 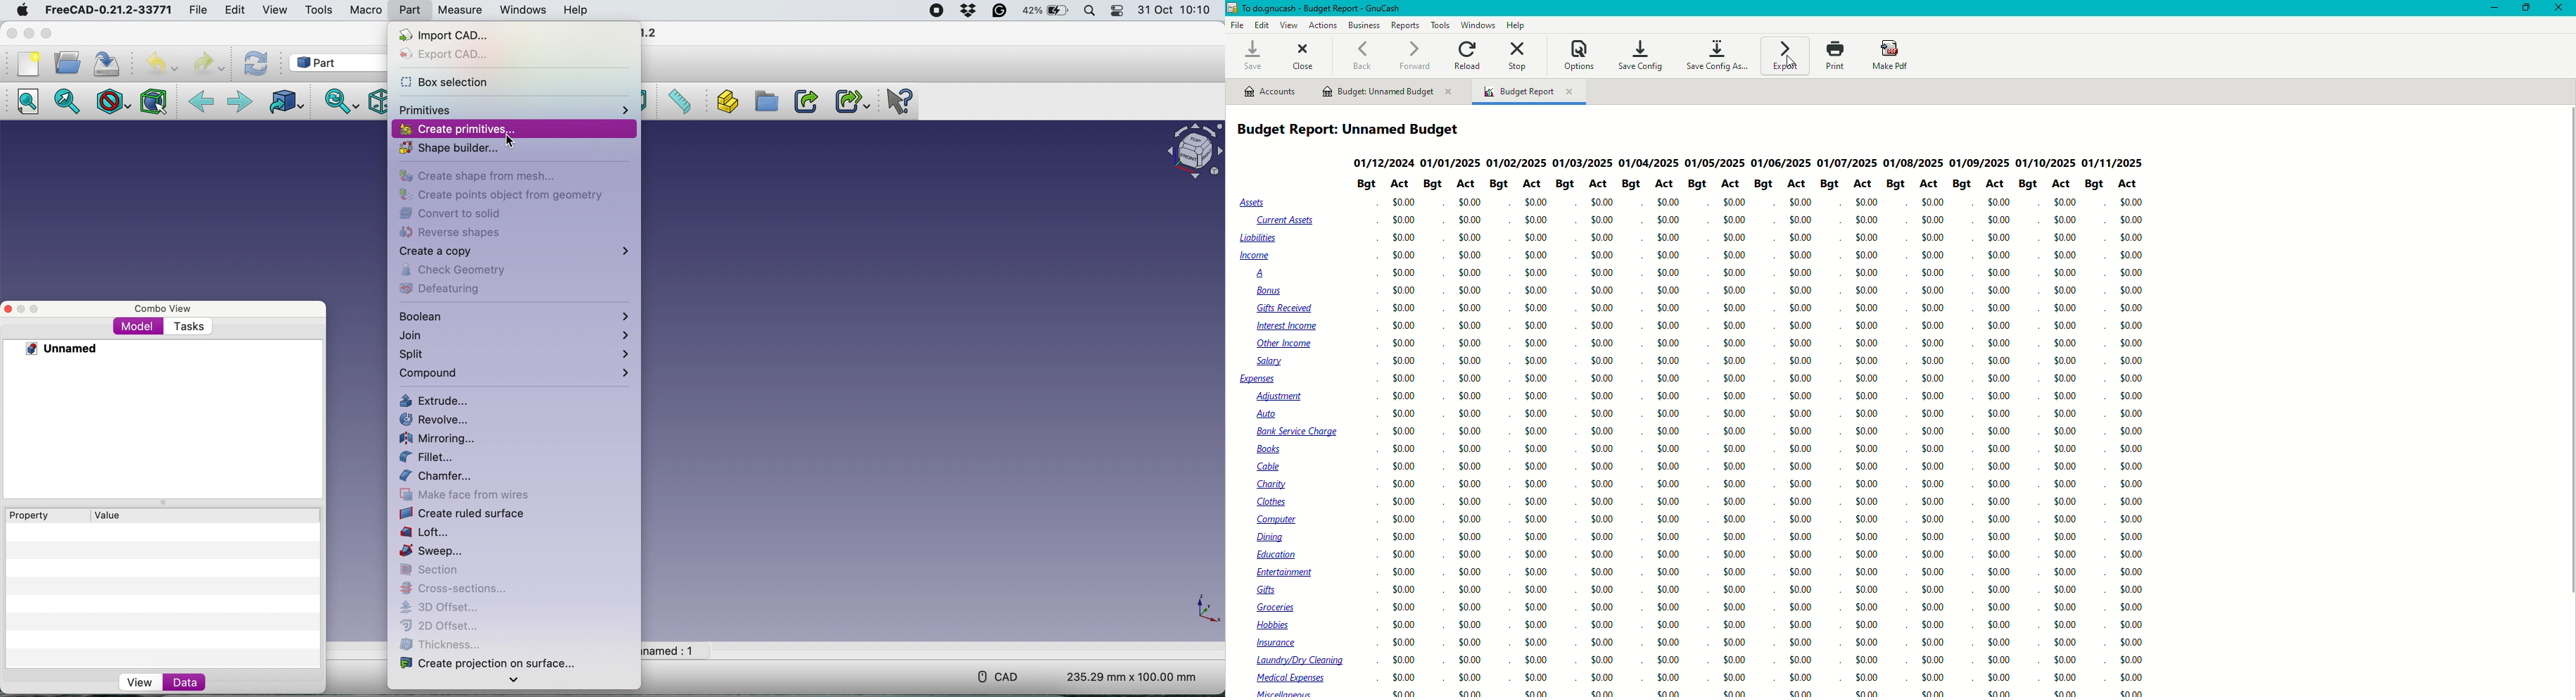 I want to click on $0.00, so click(x=1802, y=238).